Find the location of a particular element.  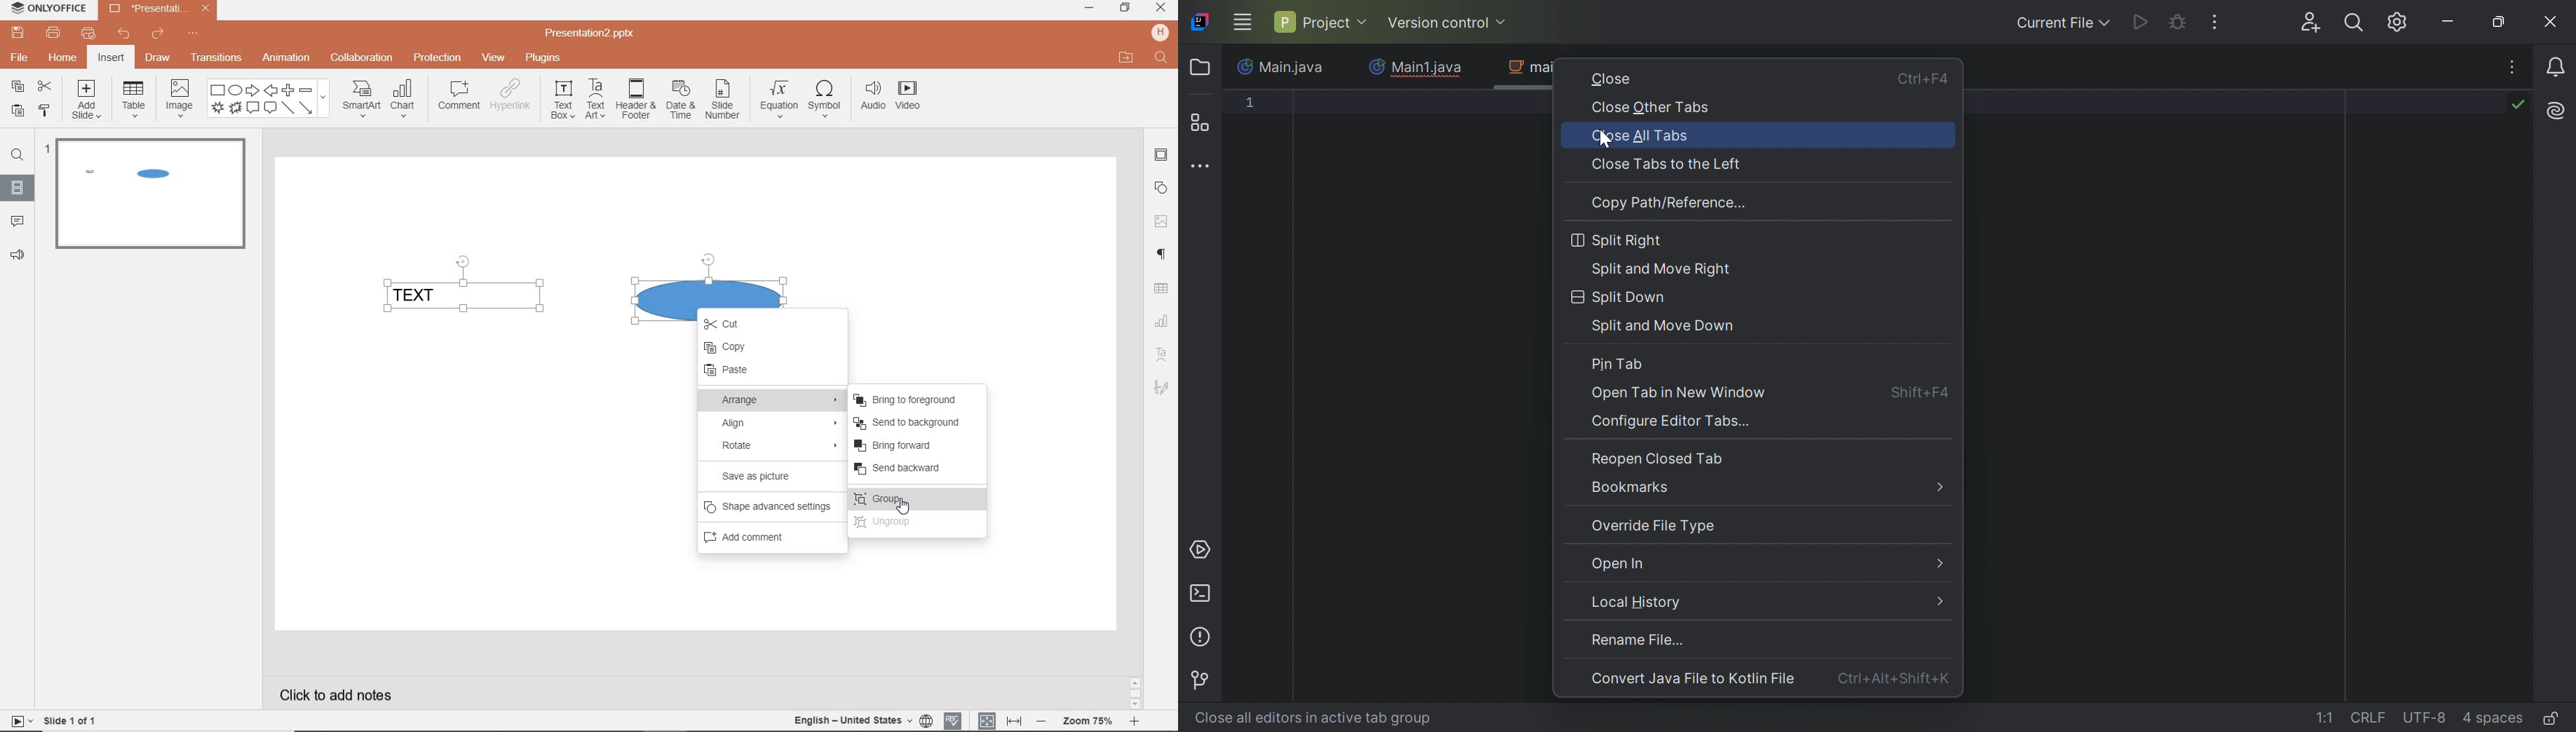

animation is located at coordinates (286, 59).